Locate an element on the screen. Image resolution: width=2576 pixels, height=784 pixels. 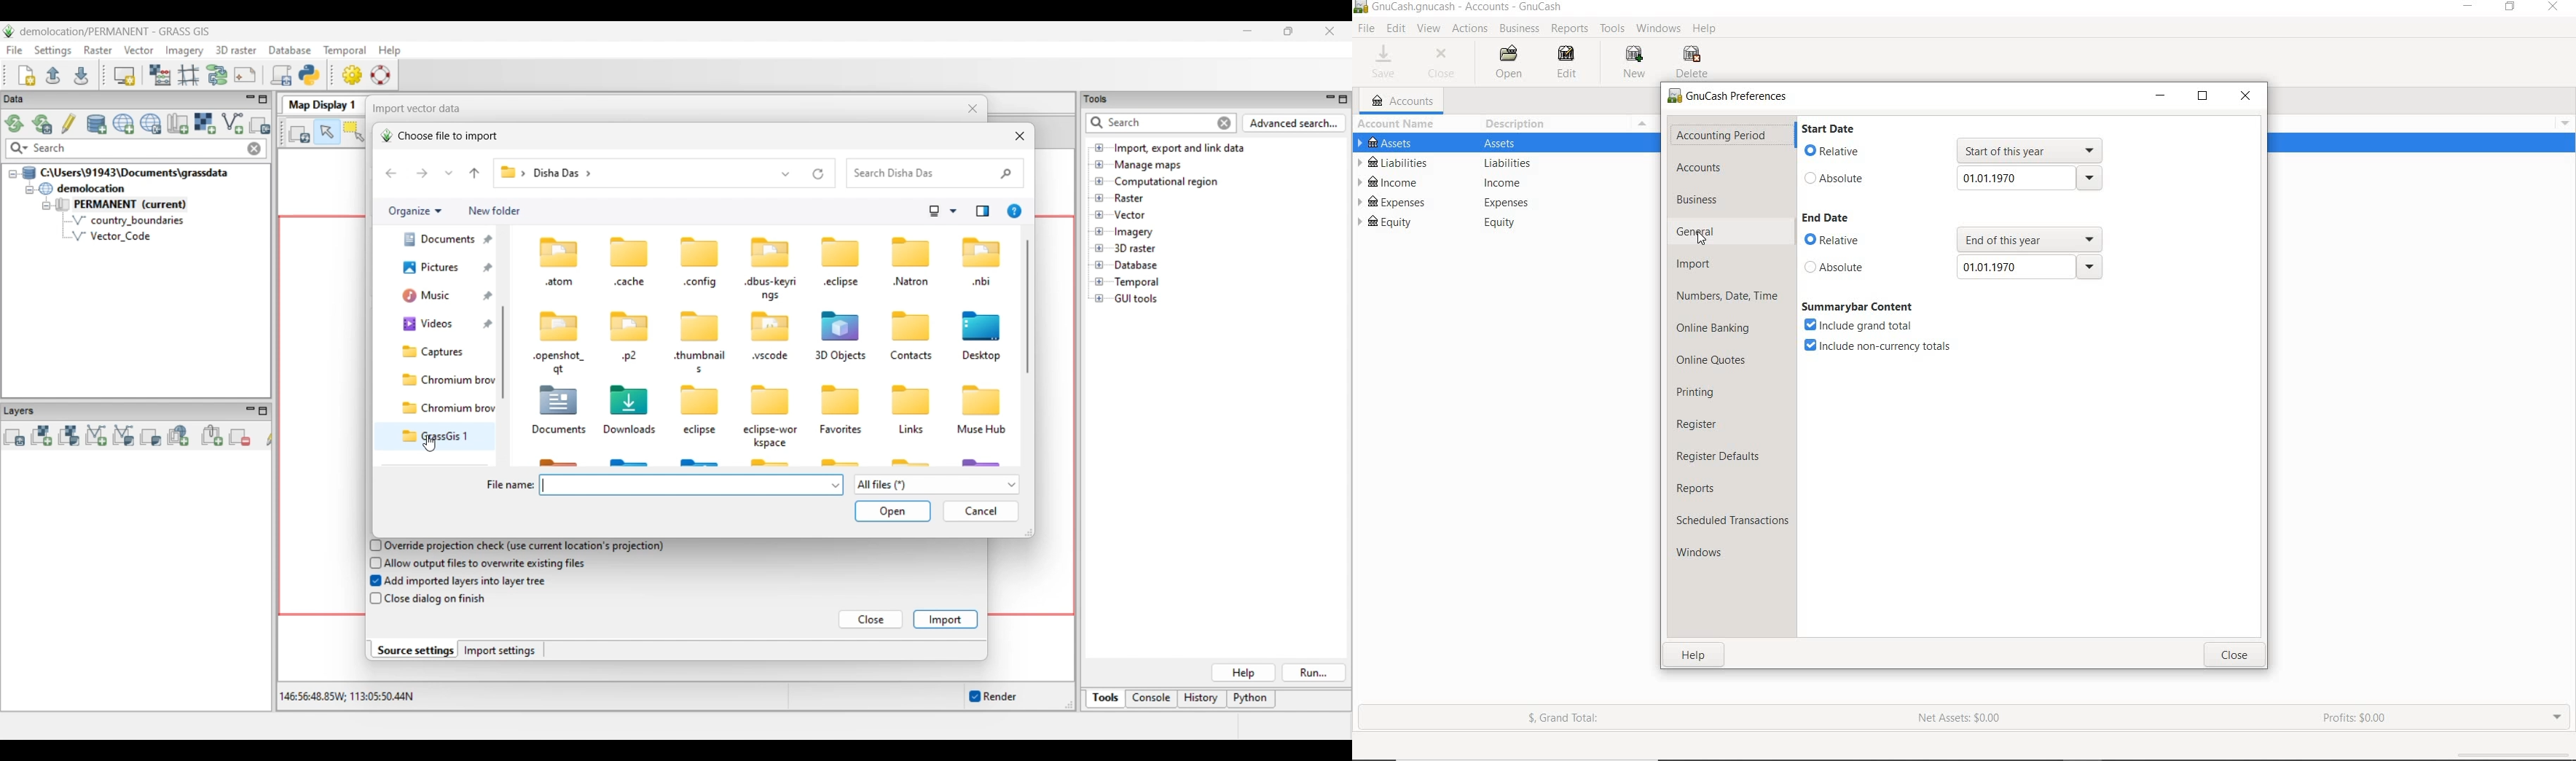
RELATIVE is located at coordinates (1853, 240).